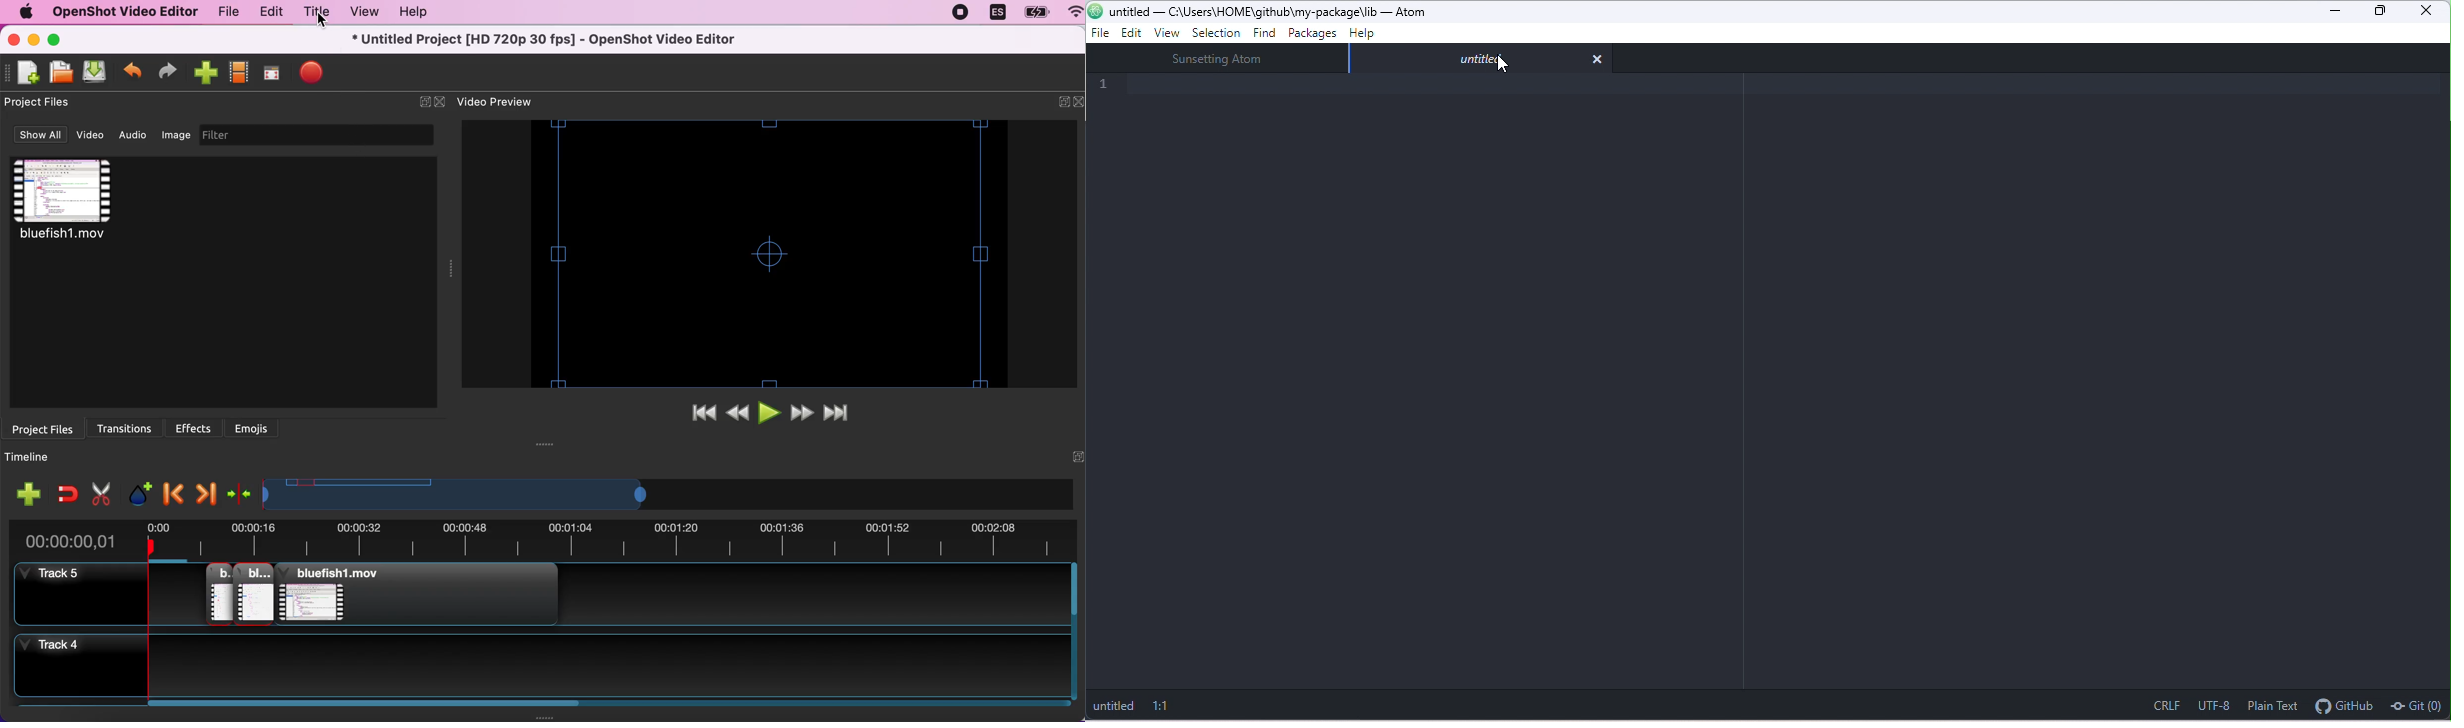 The image size is (2464, 728). Describe the element at coordinates (238, 75) in the screenshot. I see `show profile` at that location.